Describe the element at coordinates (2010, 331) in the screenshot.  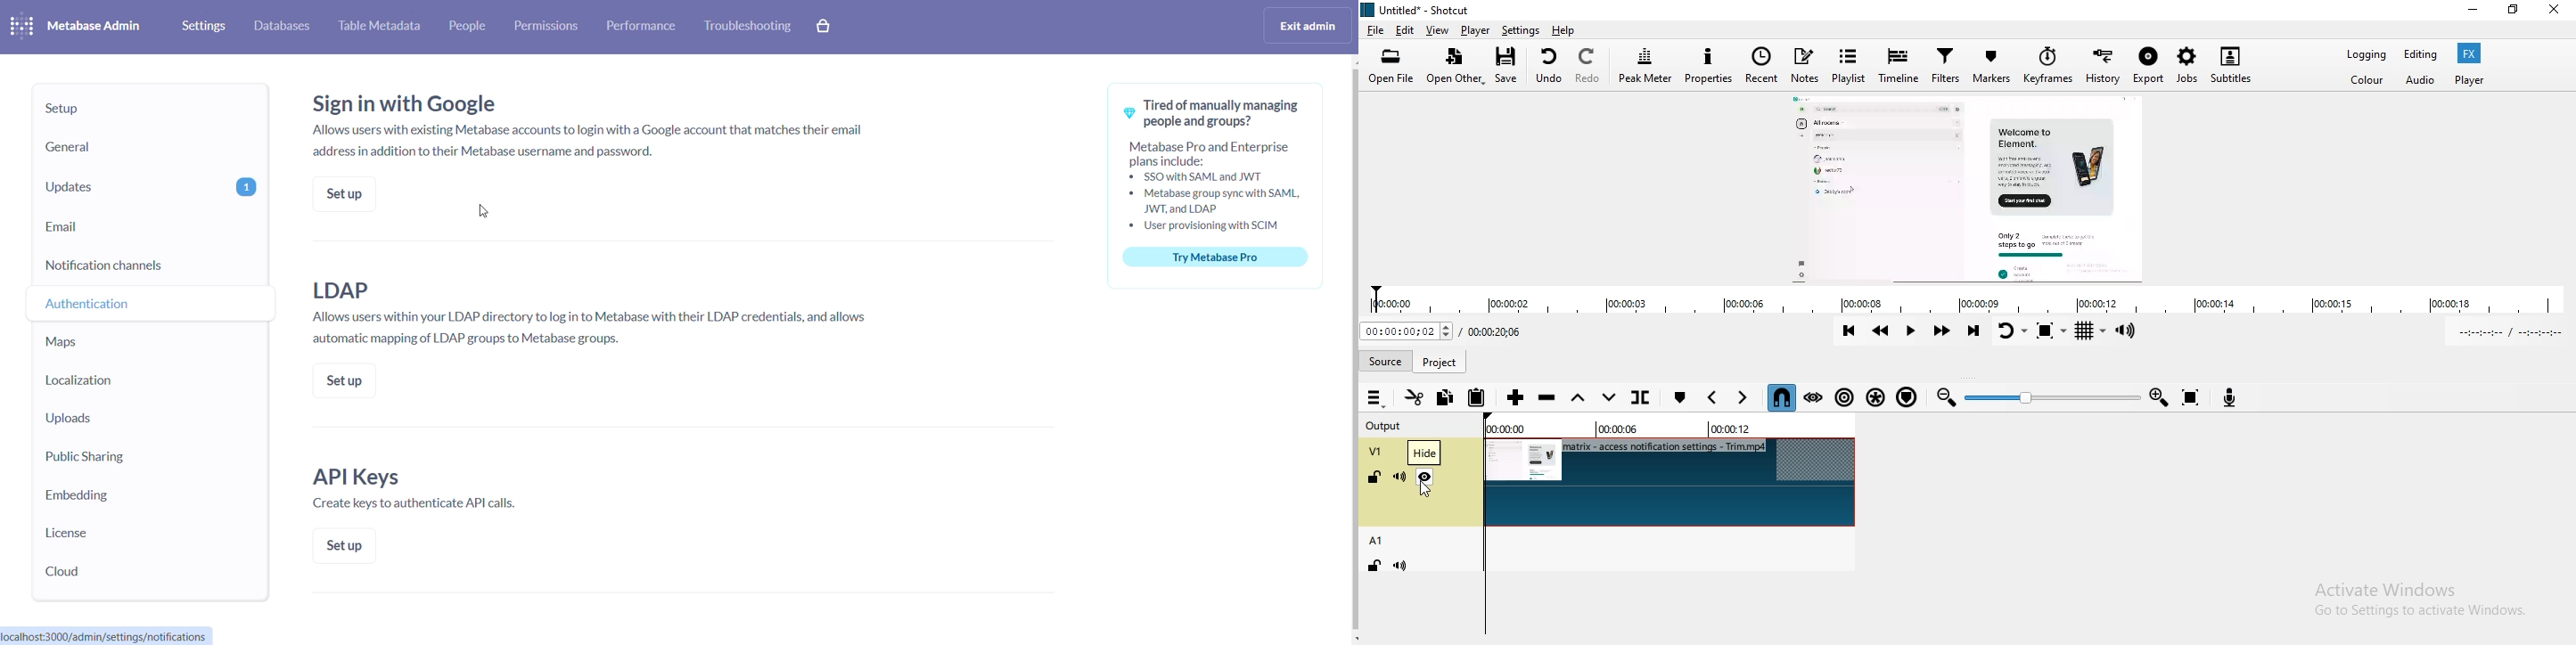
I see `Toggle player looping ` at that location.